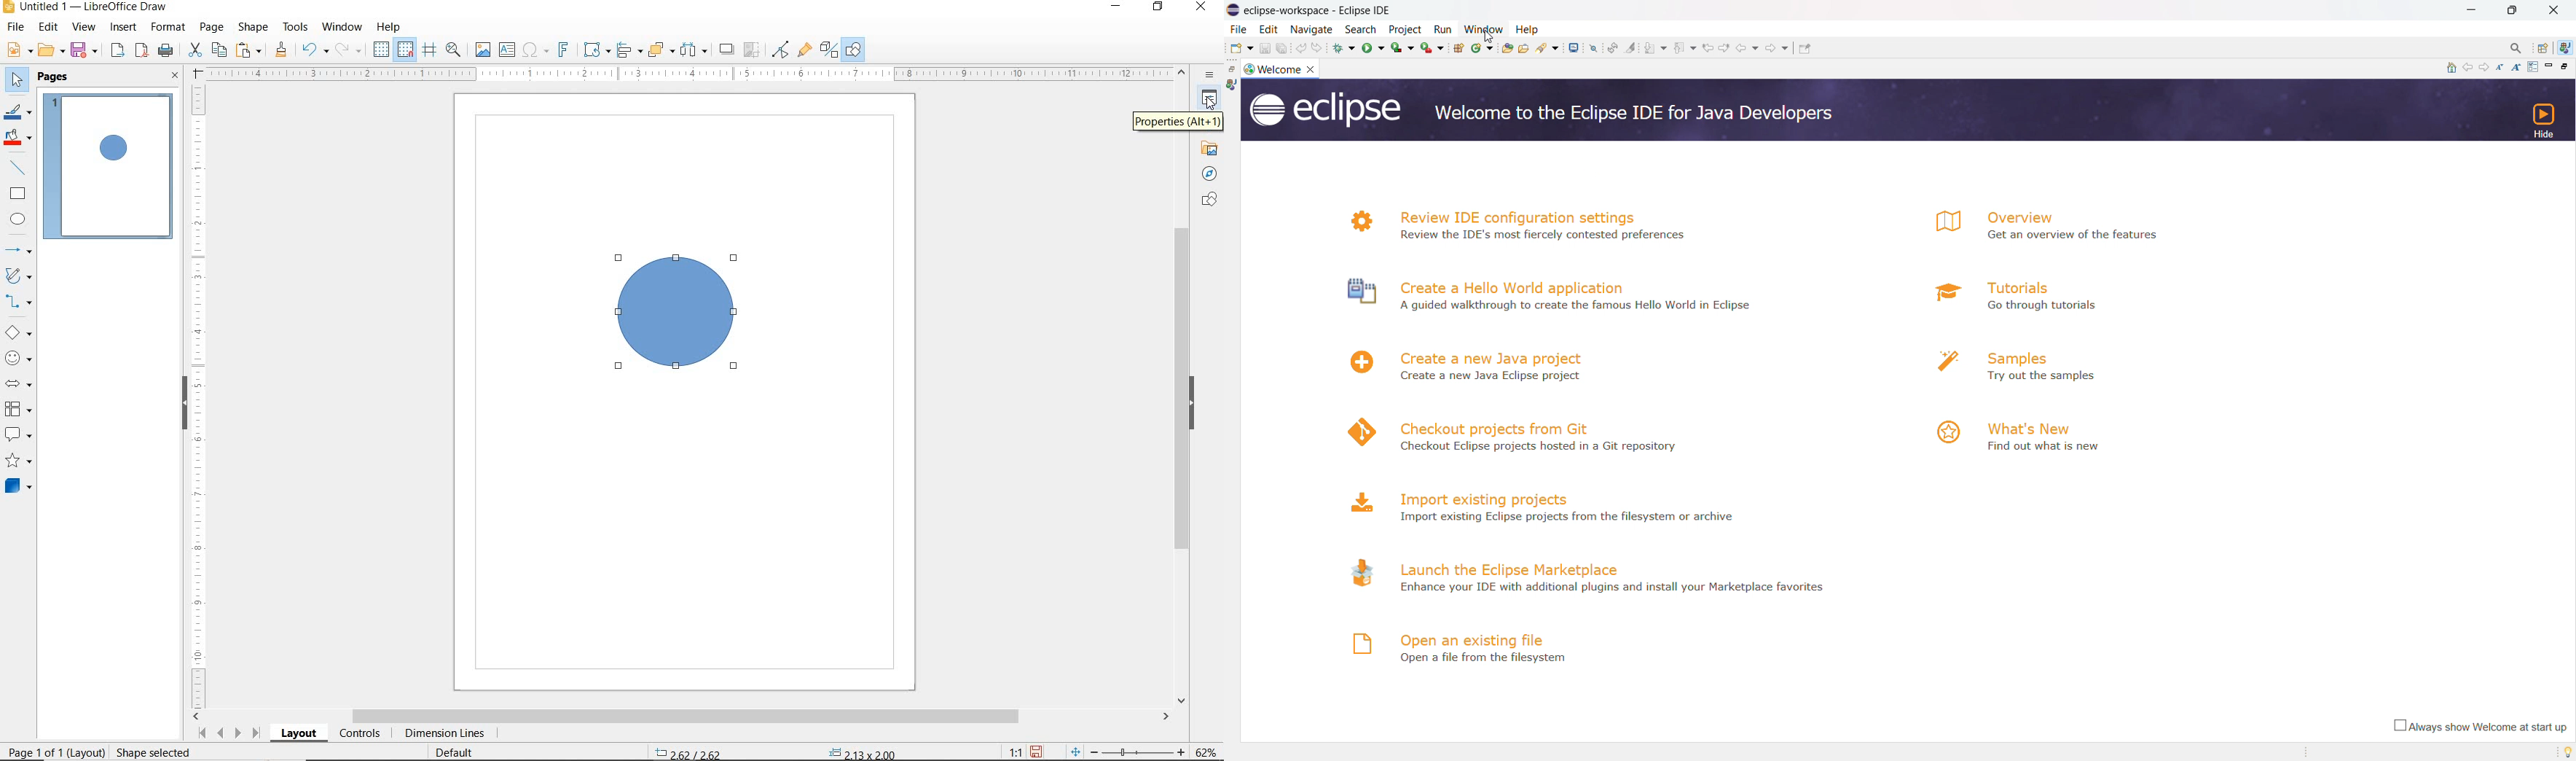  What do you see at coordinates (1574, 48) in the screenshot?
I see `open a terminal` at bounding box center [1574, 48].